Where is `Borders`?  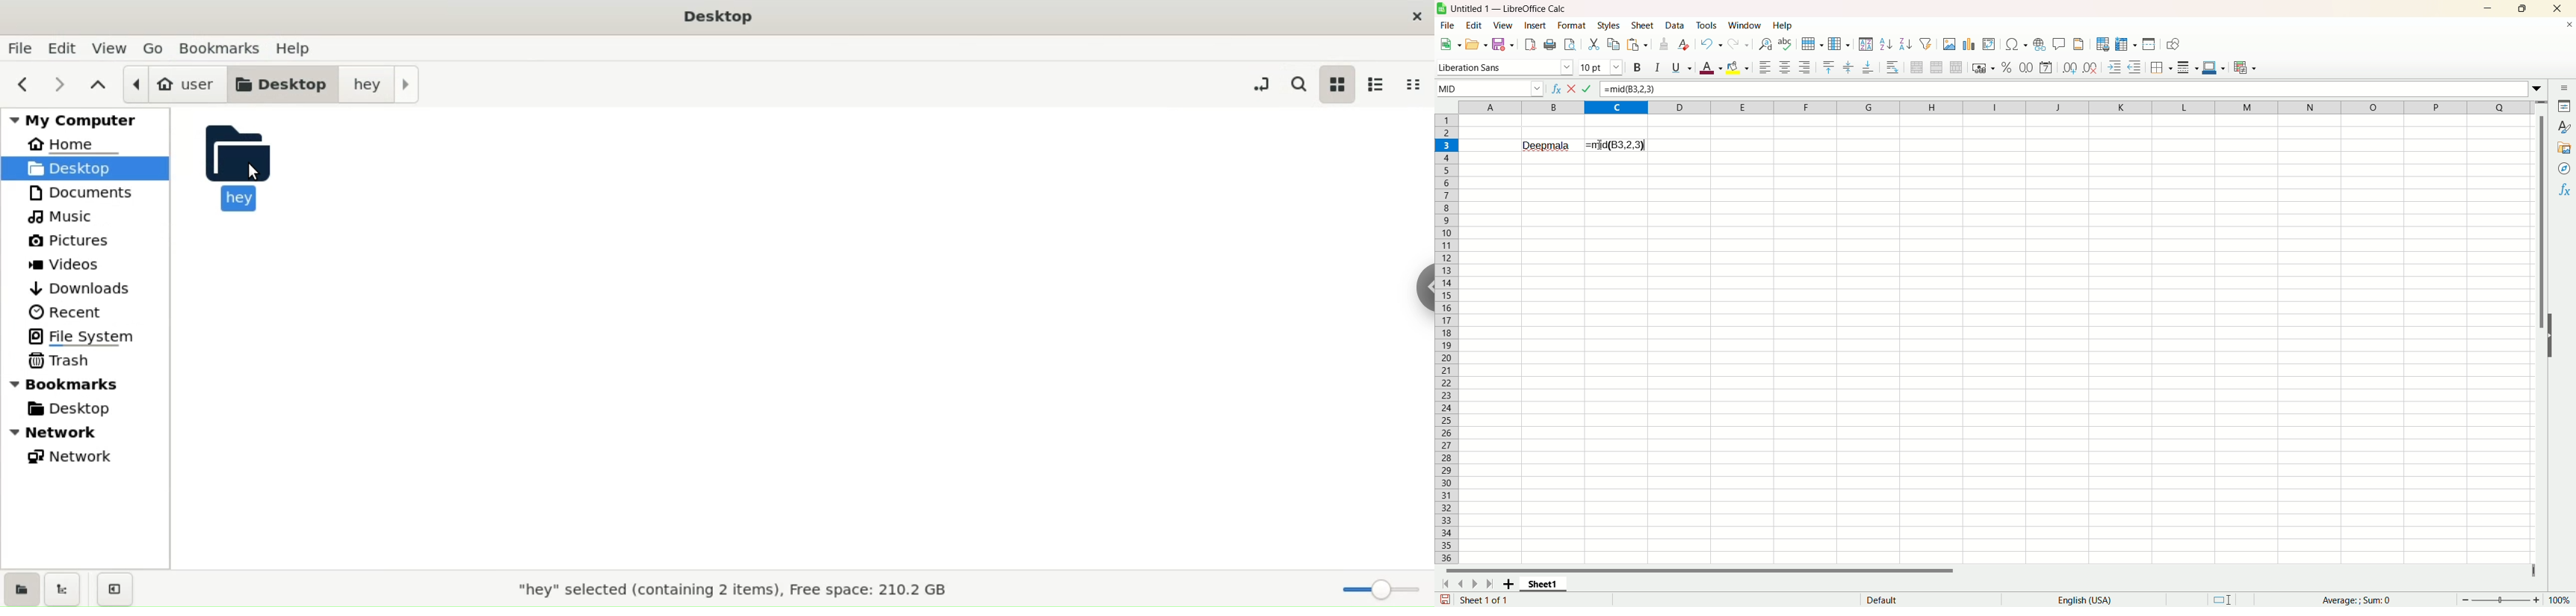
Borders is located at coordinates (2161, 68).